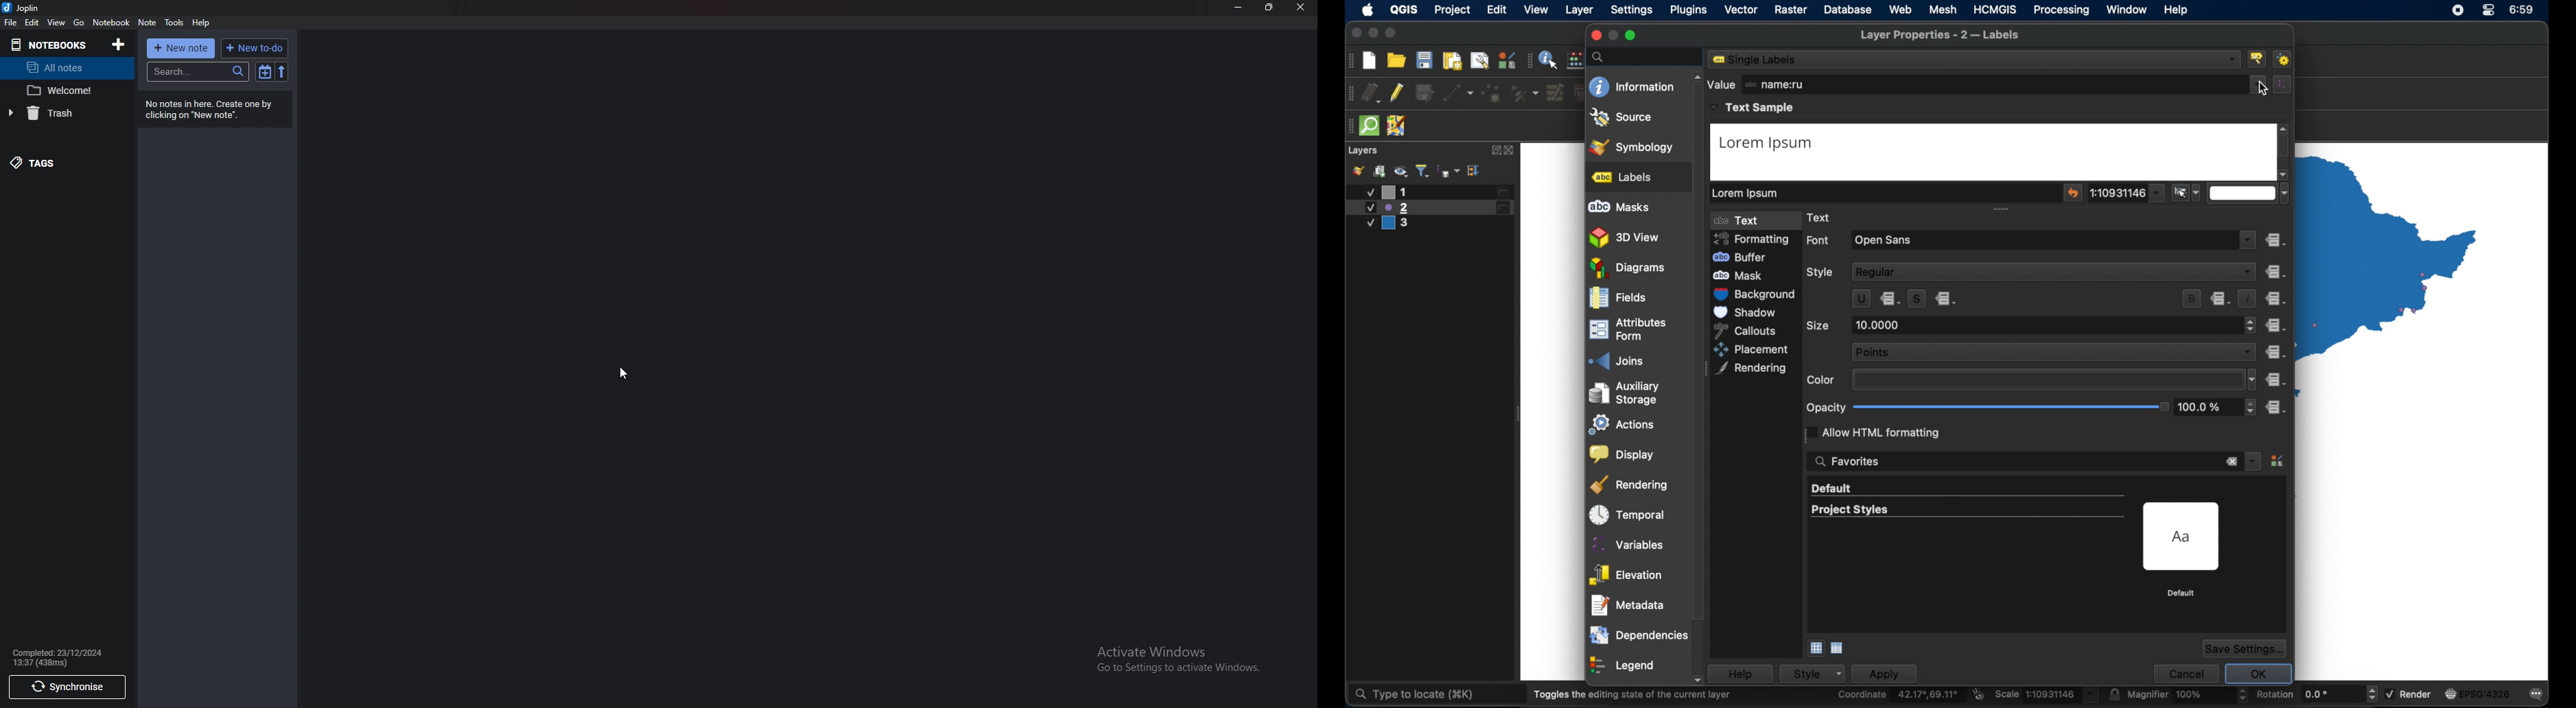  What do you see at coordinates (12, 23) in the screenshot?
I see `File` at bounding box center [12, 23].